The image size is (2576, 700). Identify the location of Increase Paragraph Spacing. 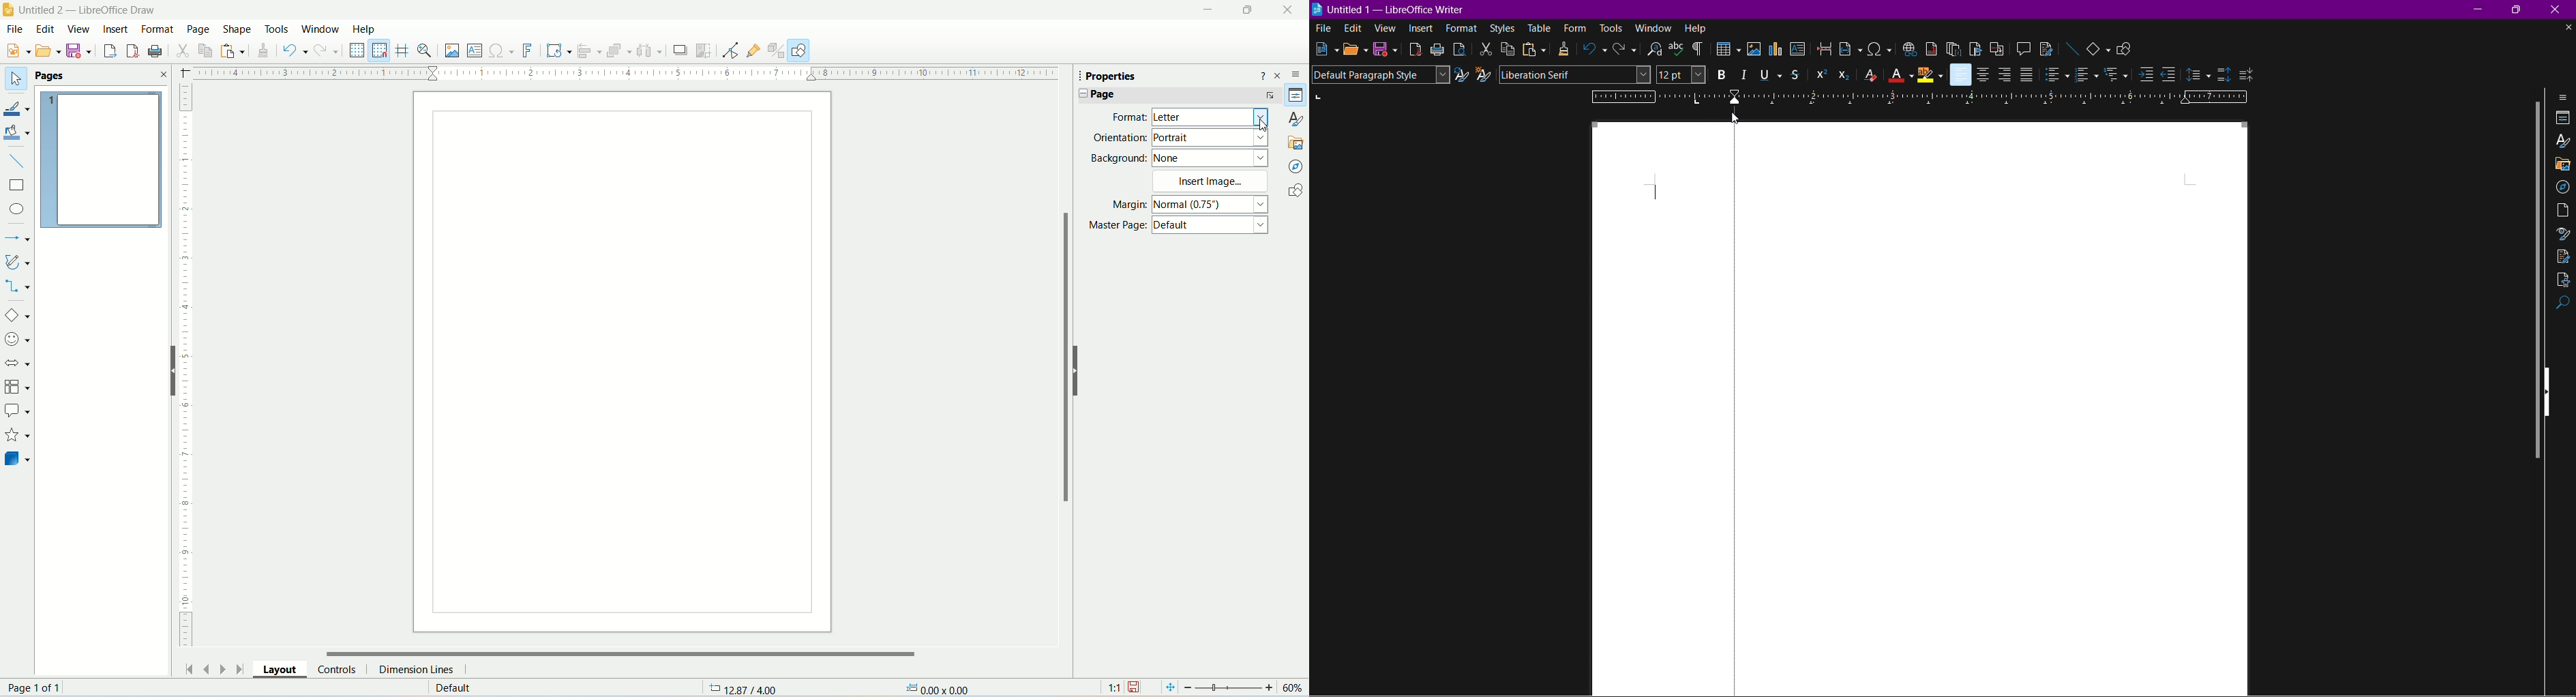
(2222, 72).